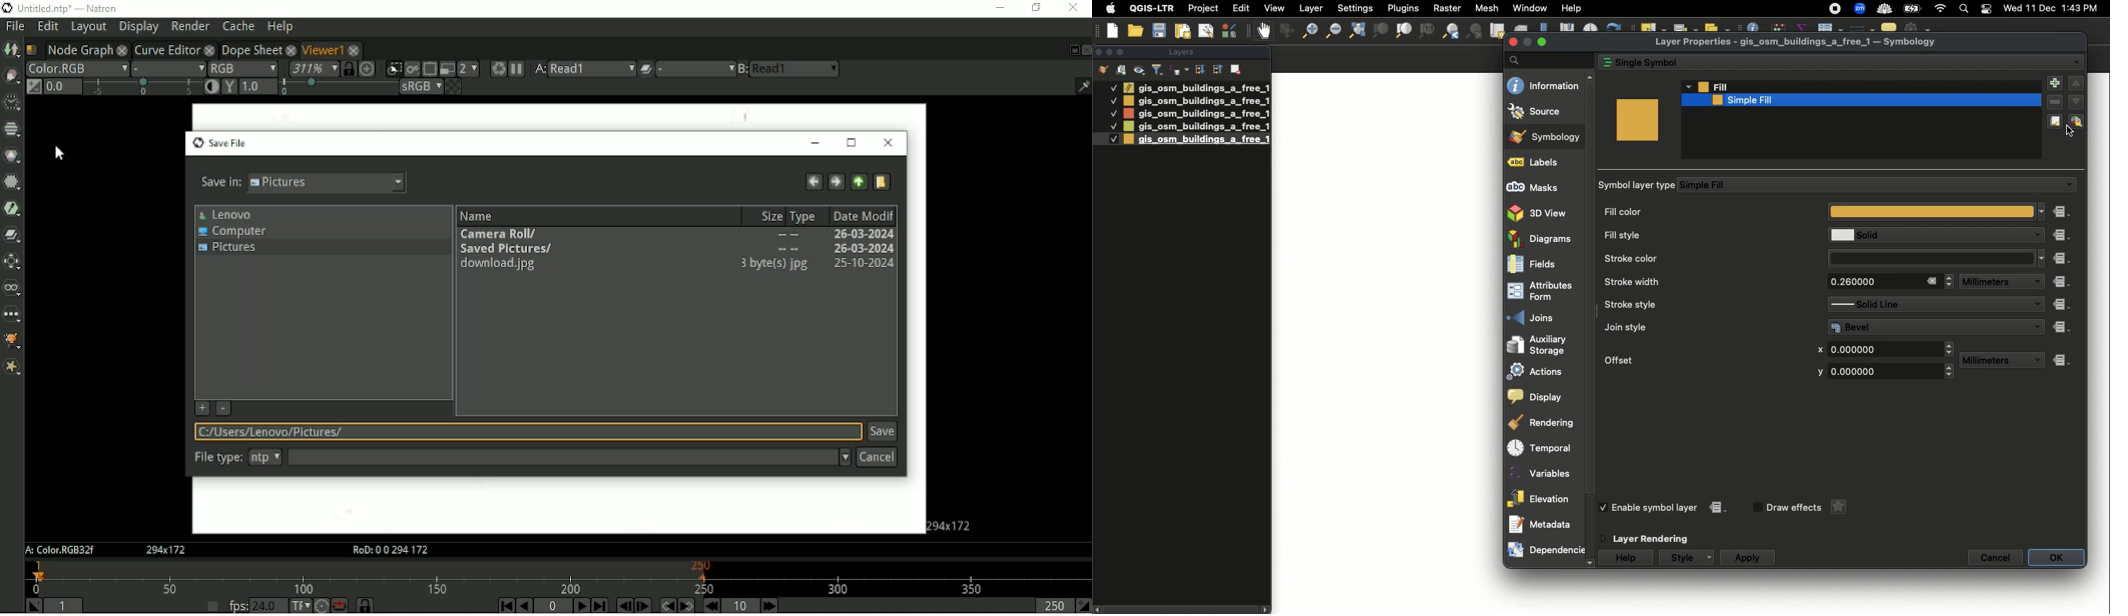 The width and height of the screenshot is (2128, 616). Describe the element at coordinates (2043, 258) in the screenshot. I see `Drop down` at that location.